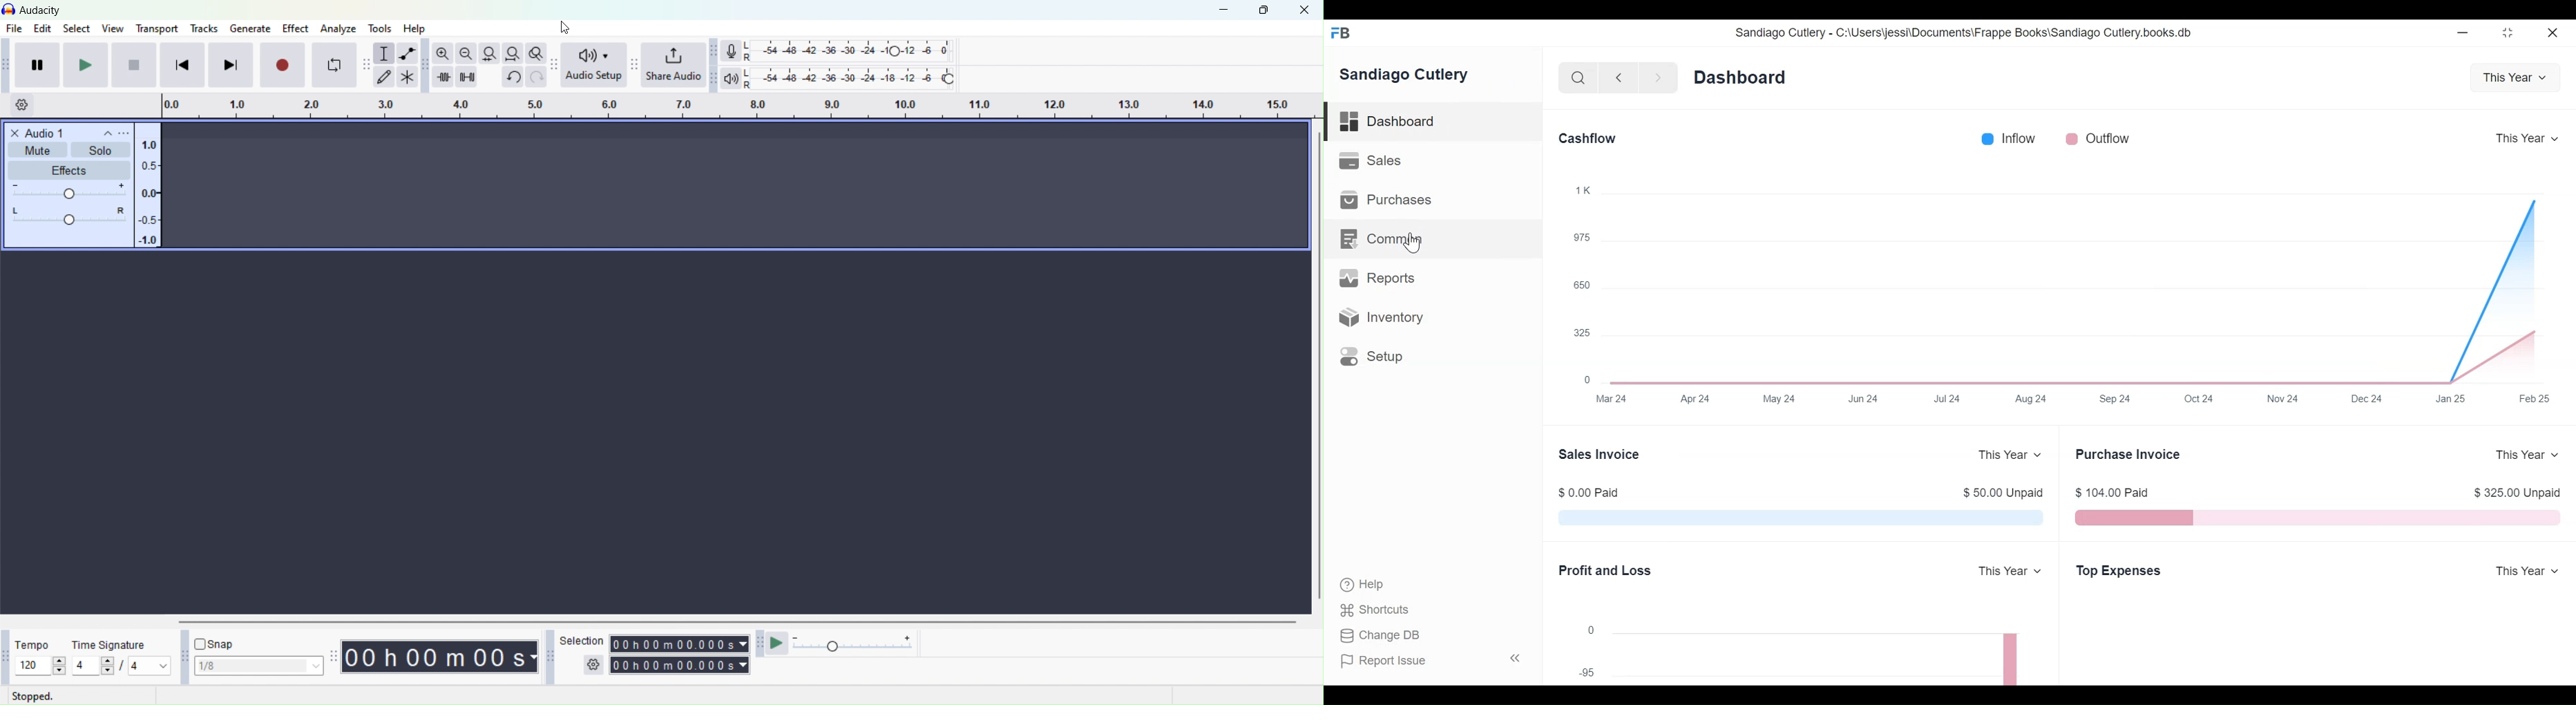  What do you see at coordinates (337, 28) in the screenshot?
I see `Analyze` at bounding box center [337, 28].